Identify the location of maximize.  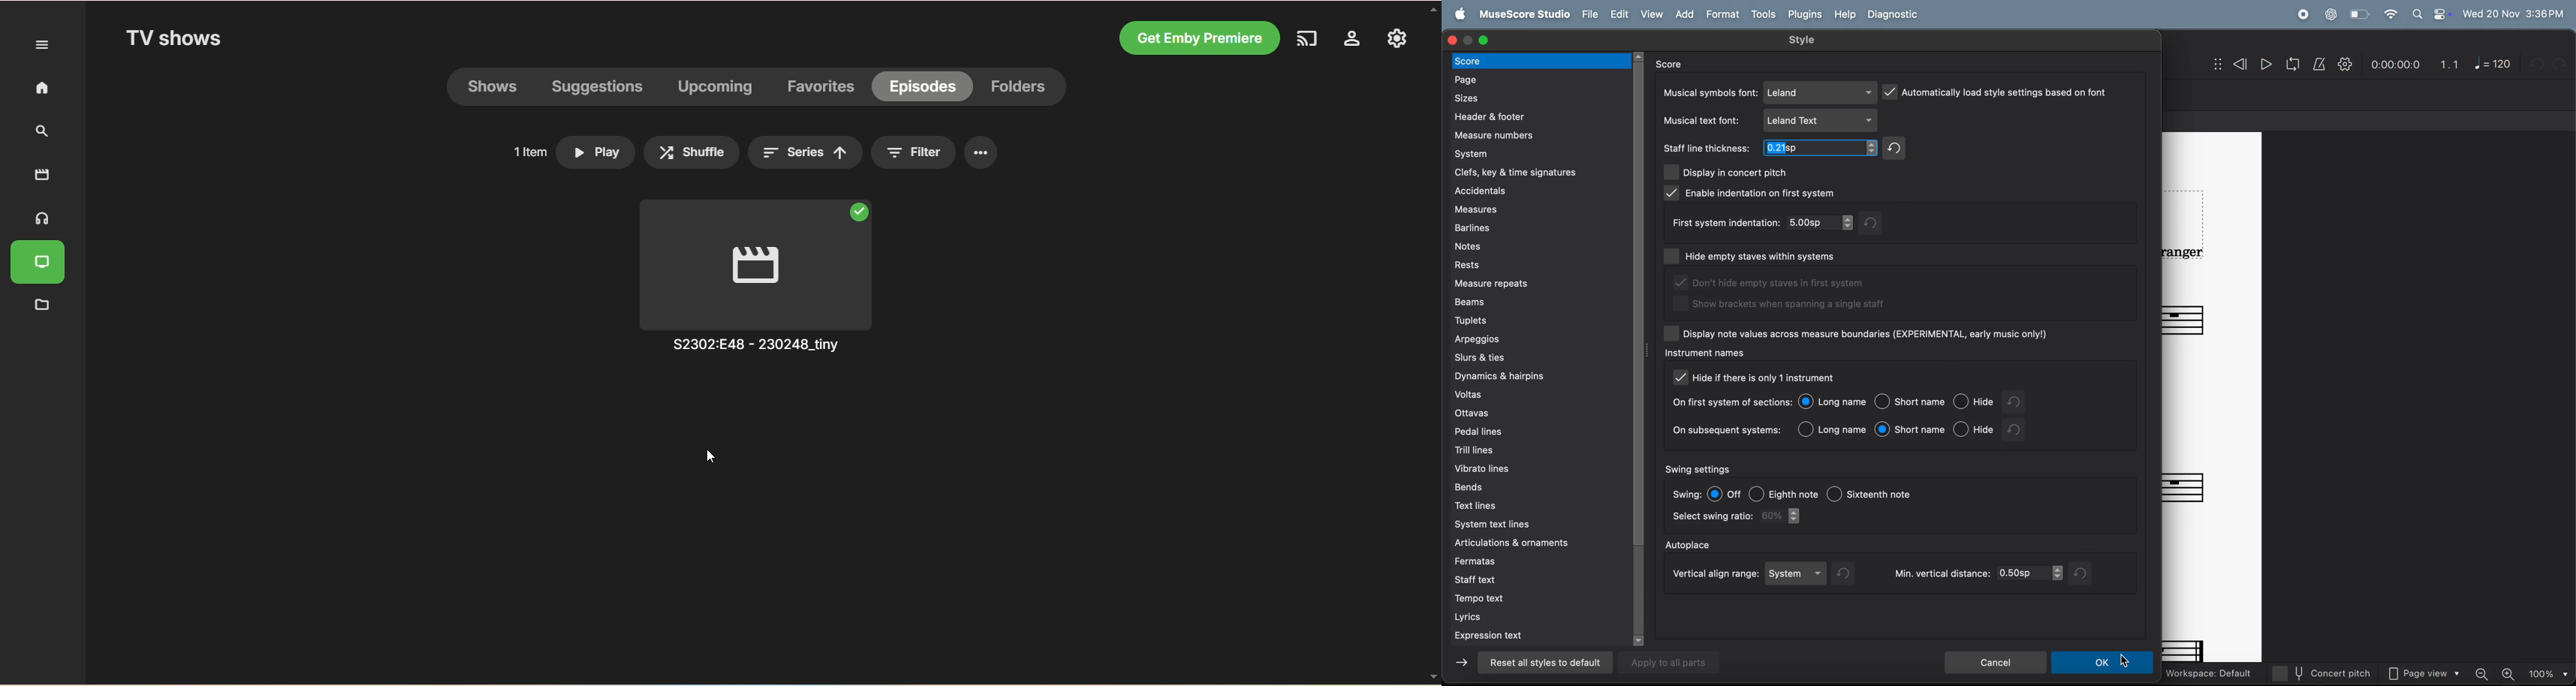
(1485, 39).